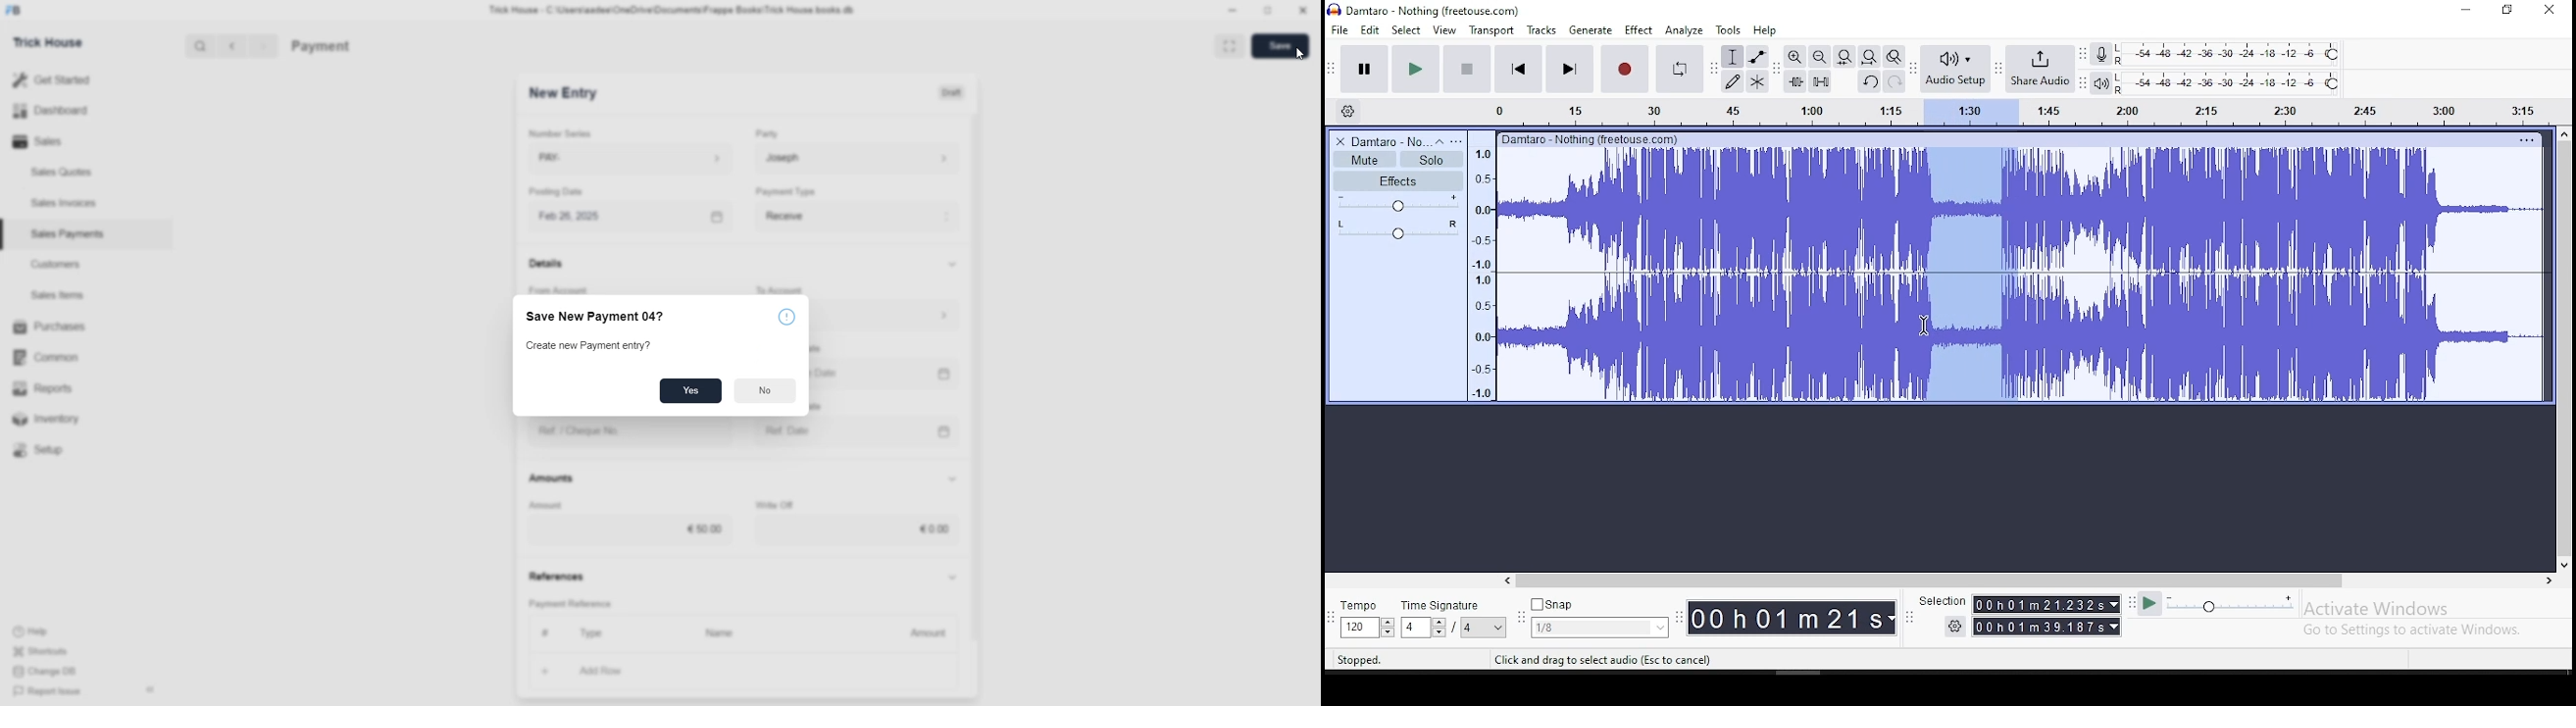 The image size is (2576, 728). What do you see at coordinates (782, 290) in the screenshot?
I see `To Account` at bounding box center [782, 290].